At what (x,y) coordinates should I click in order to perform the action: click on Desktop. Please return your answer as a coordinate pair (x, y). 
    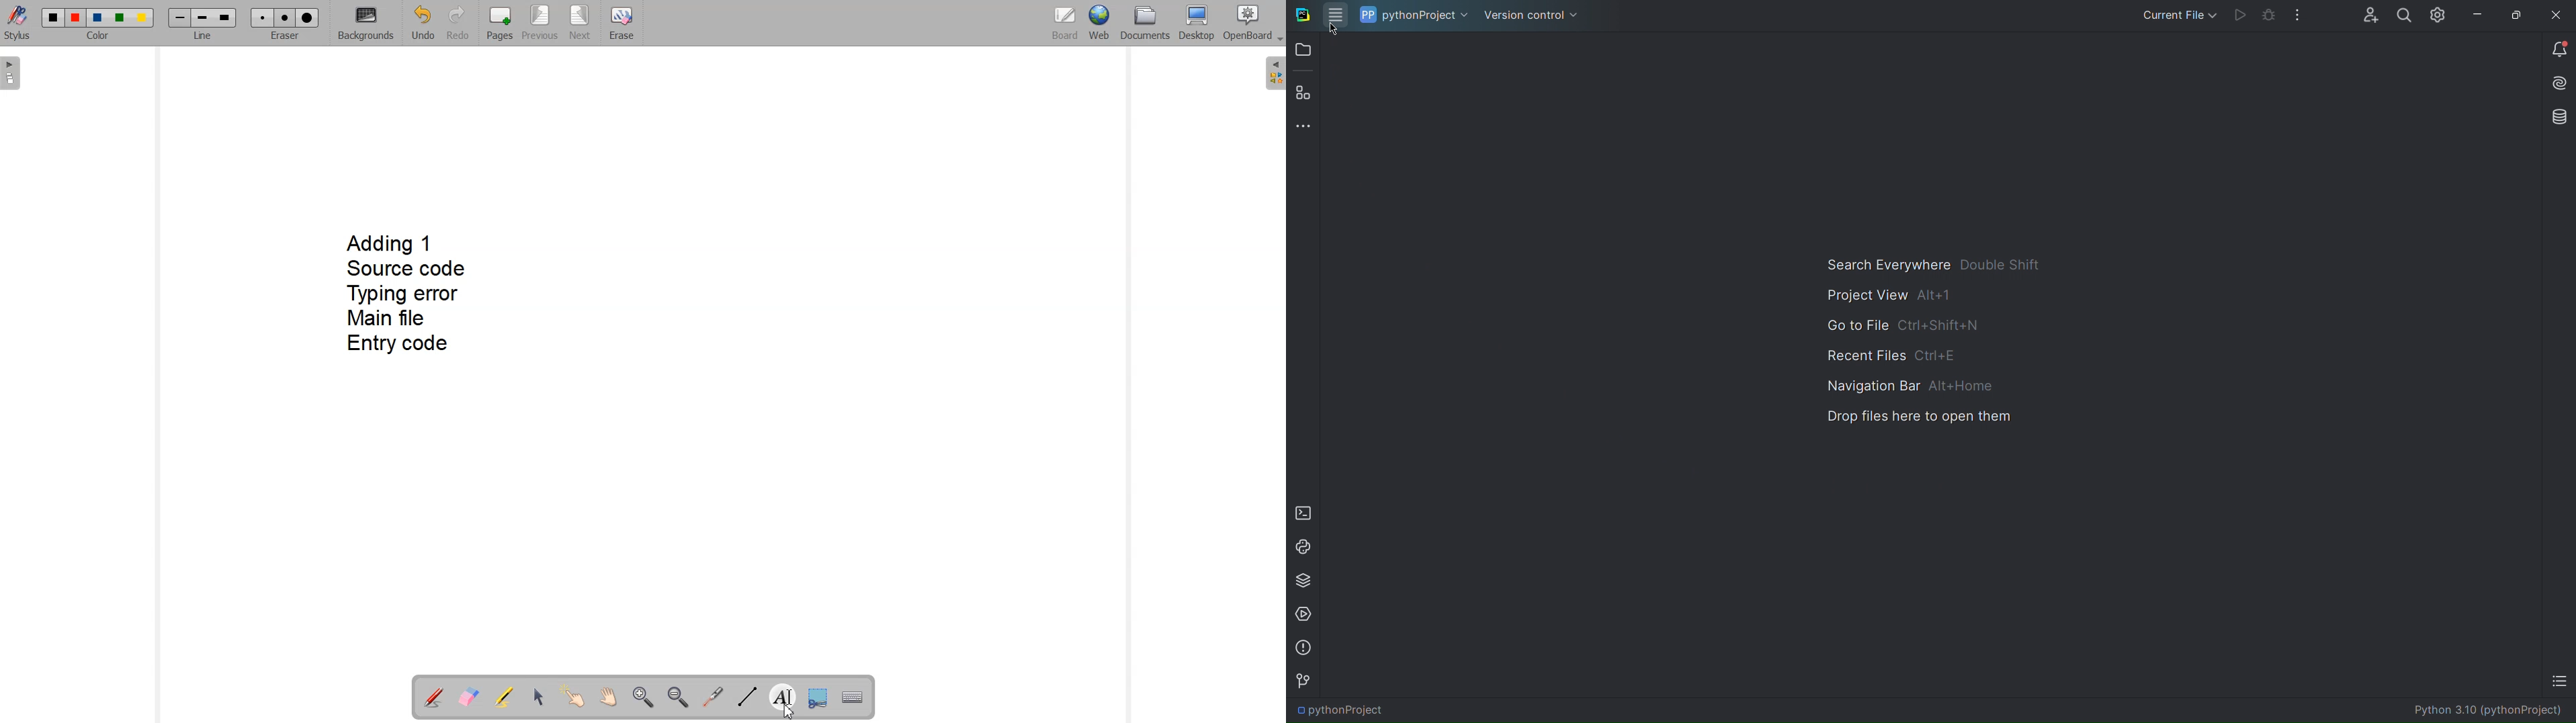
    Looking at the image, I should click on (1197, 24).